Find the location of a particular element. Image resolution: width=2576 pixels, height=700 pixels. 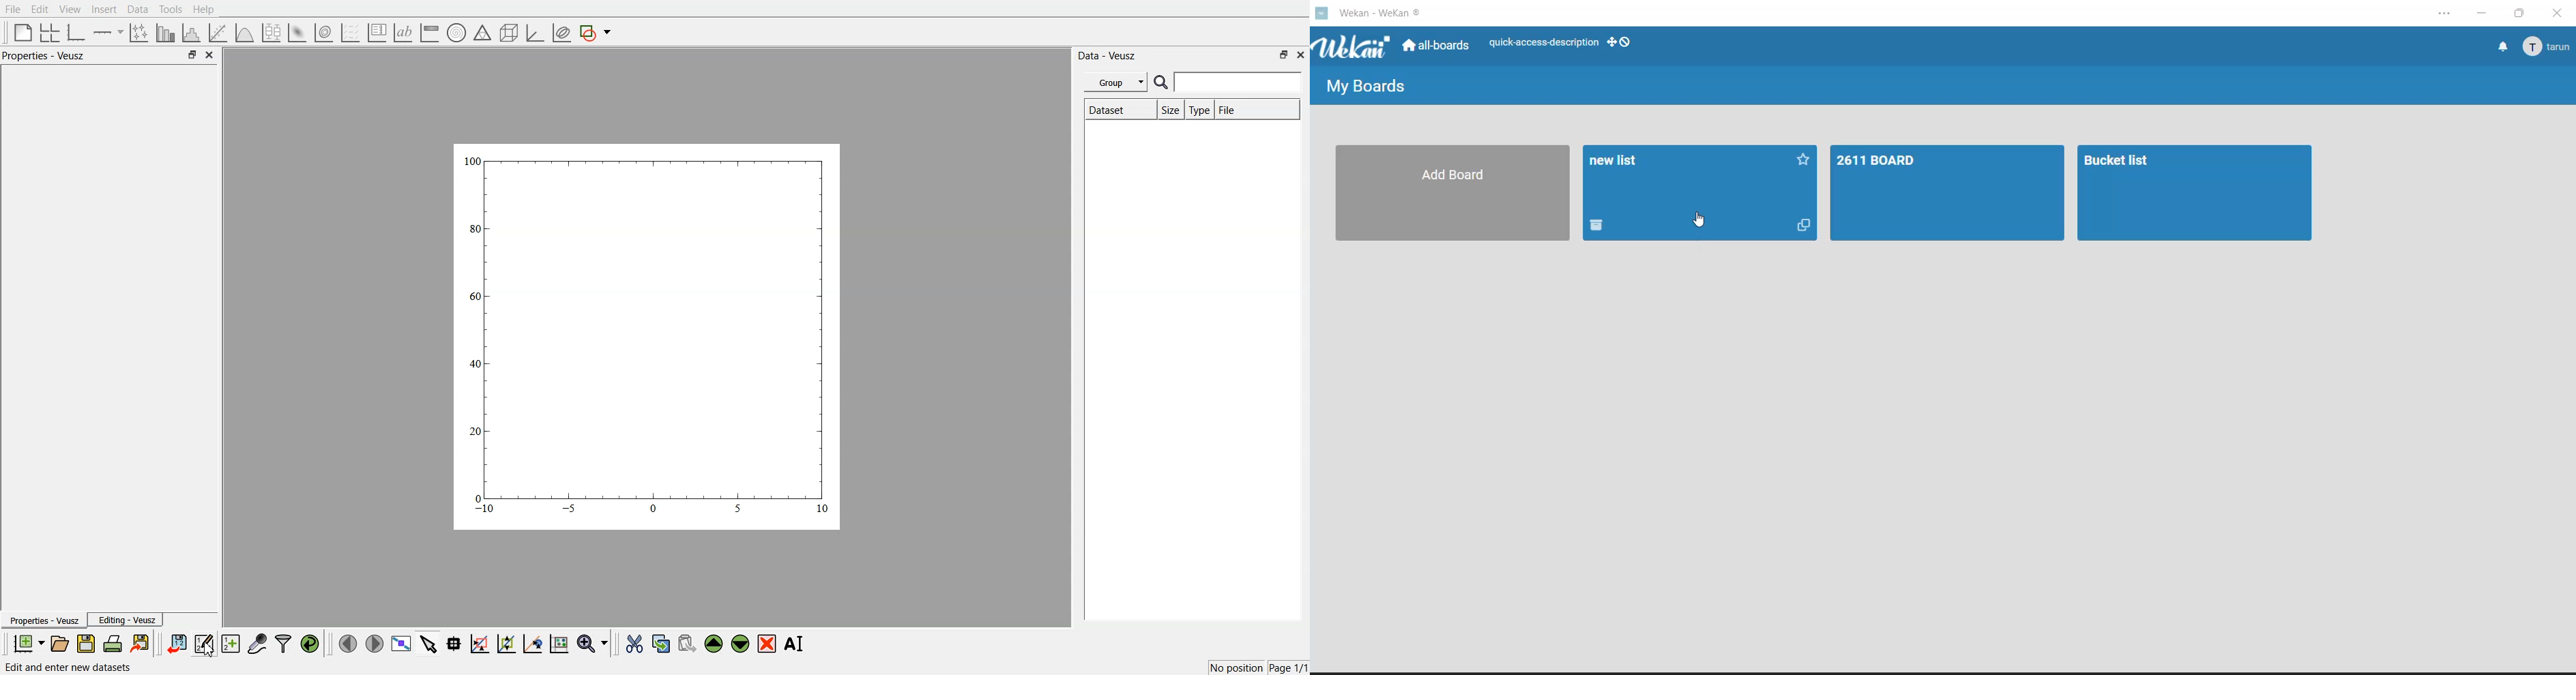

new documents is located at coordinates (27, 643).